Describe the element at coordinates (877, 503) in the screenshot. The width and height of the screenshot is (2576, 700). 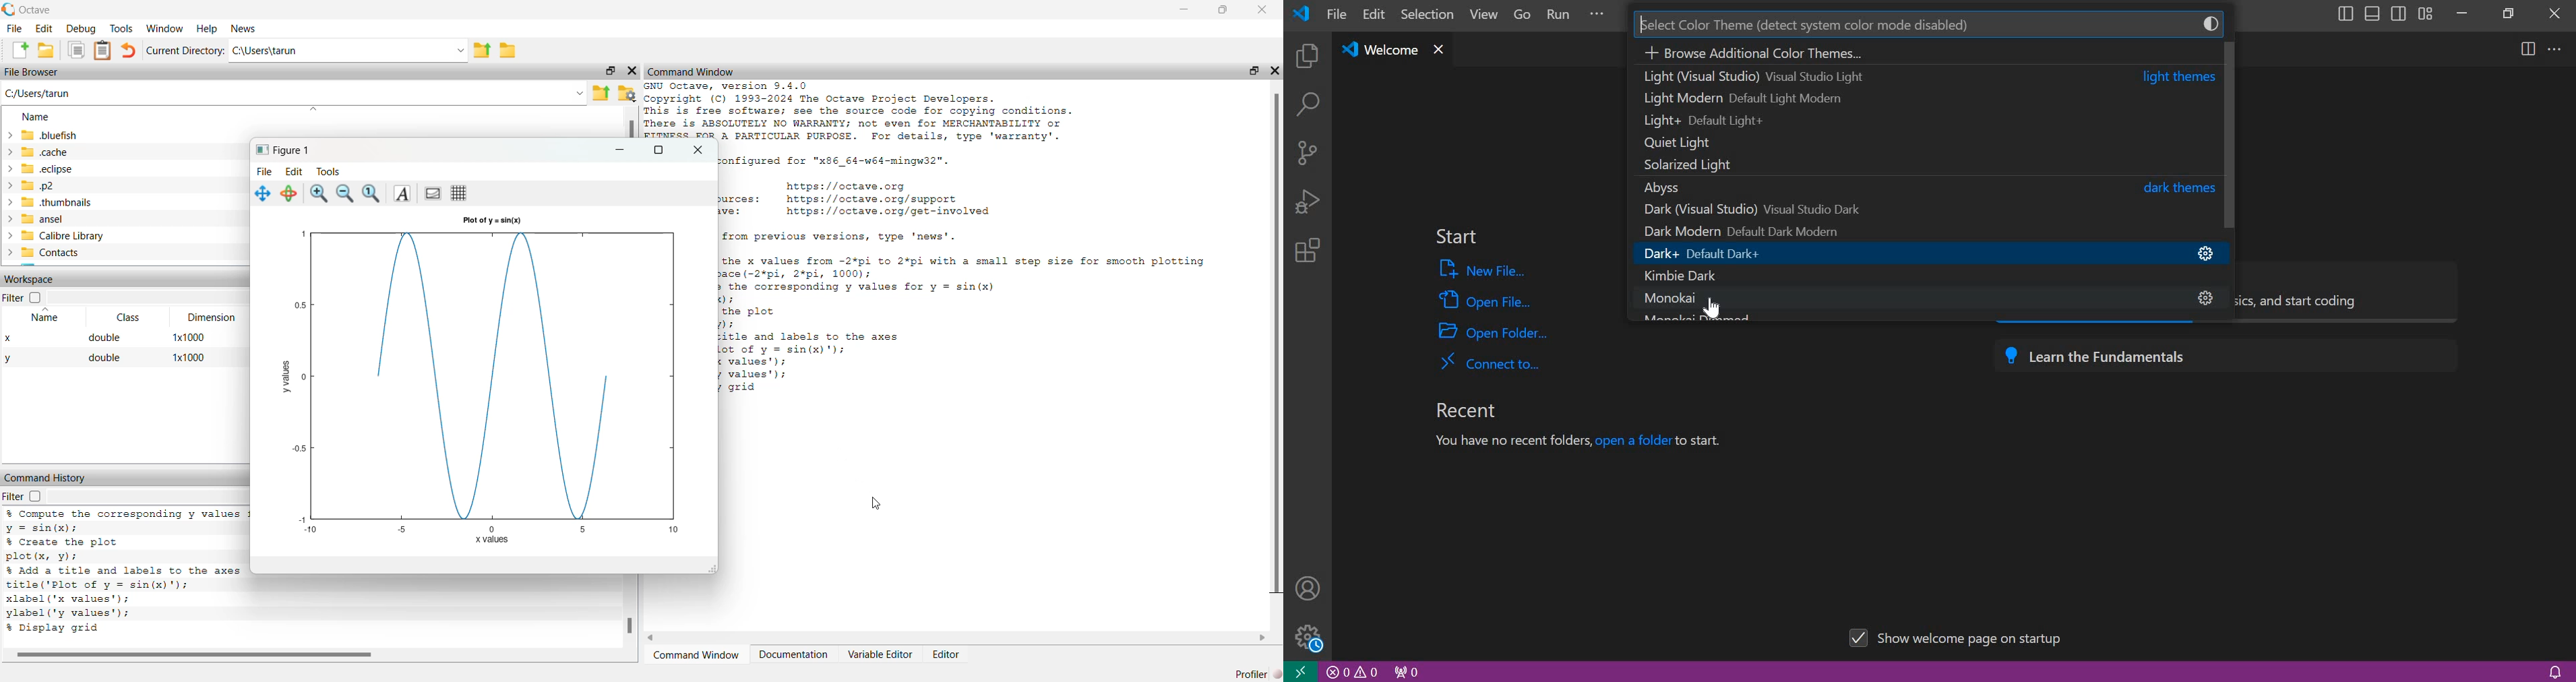
I see `cursor` at that location.